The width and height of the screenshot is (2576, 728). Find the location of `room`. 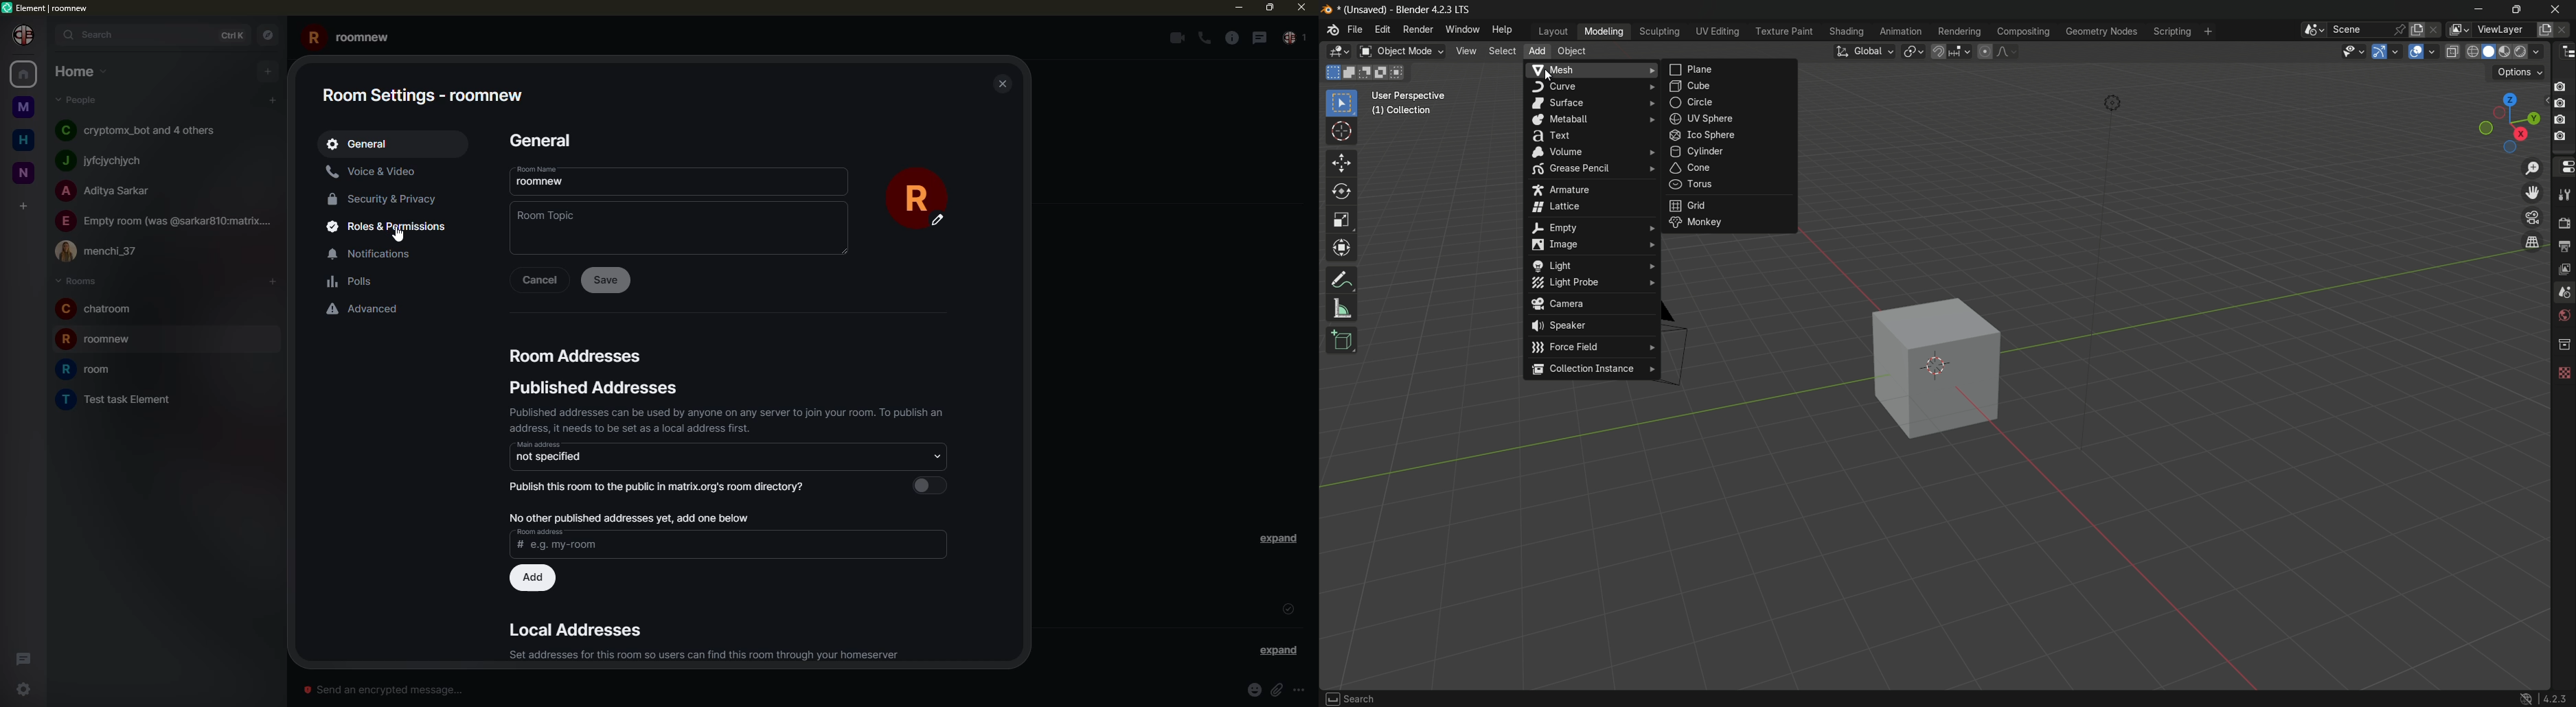

room is located at coordinates (98, 309).